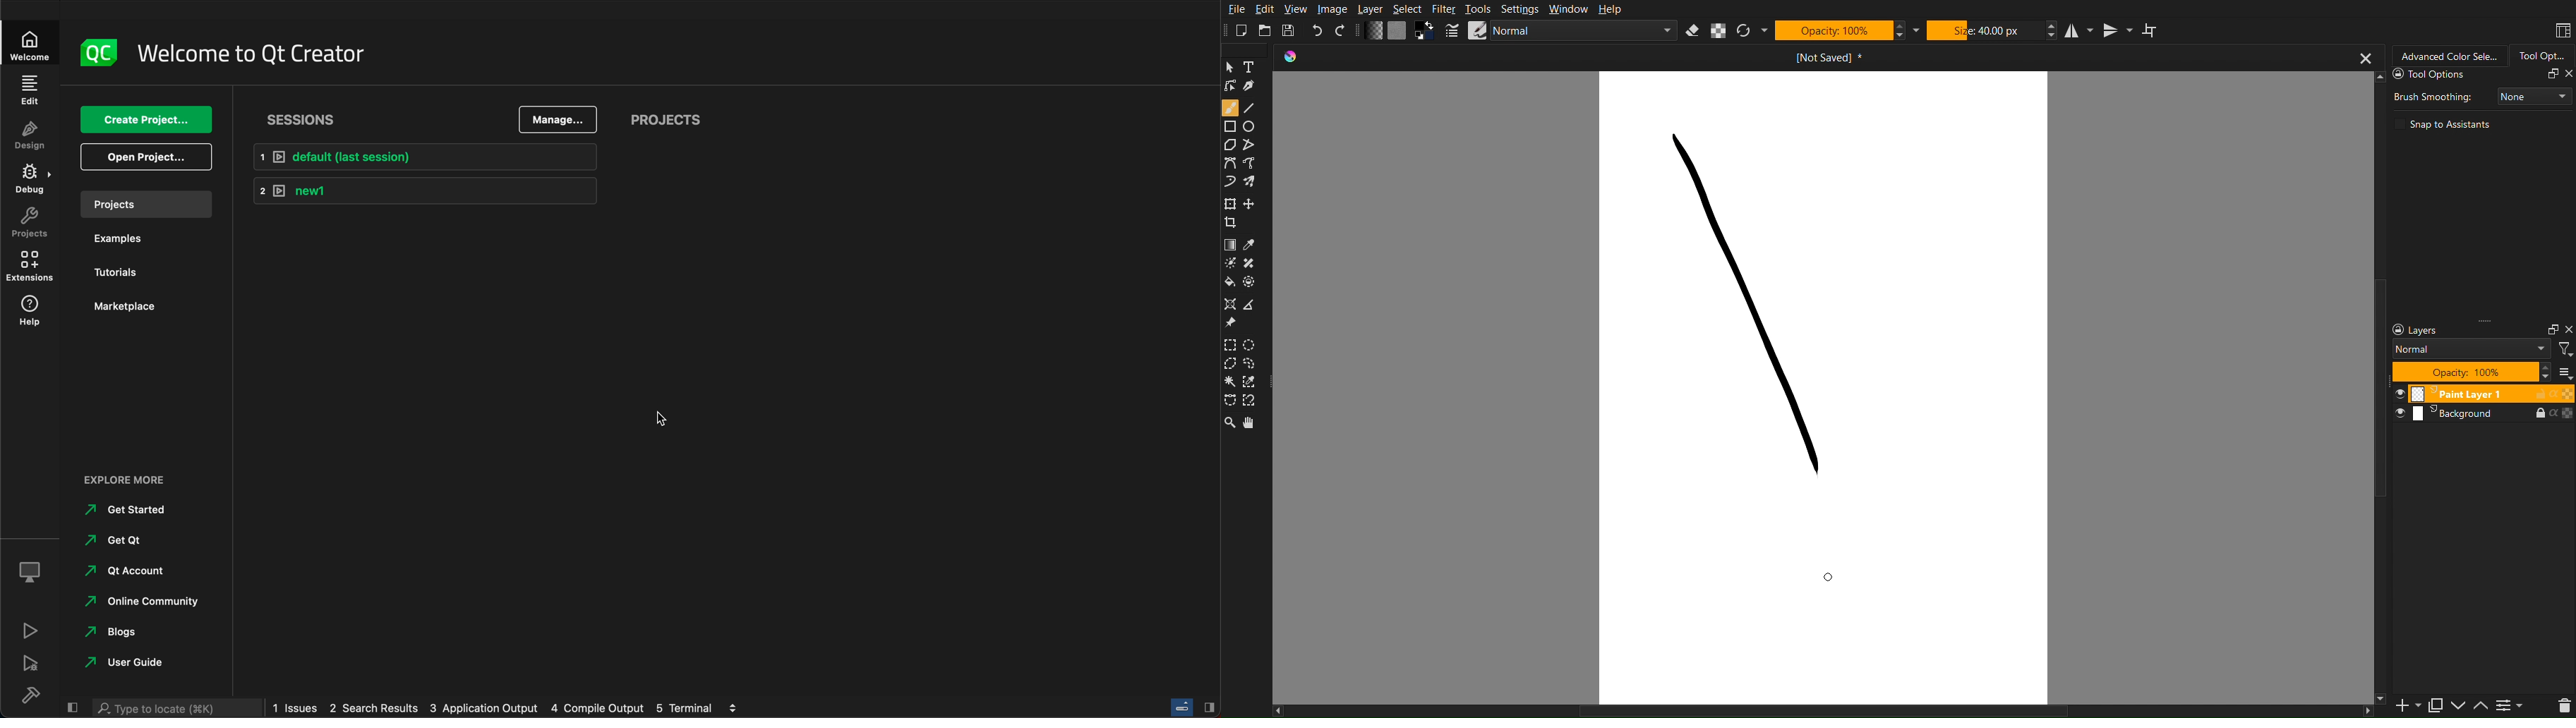 The width and height of the screenshot is (2576, 728). I want to click on Brush, so click(1229, 261).